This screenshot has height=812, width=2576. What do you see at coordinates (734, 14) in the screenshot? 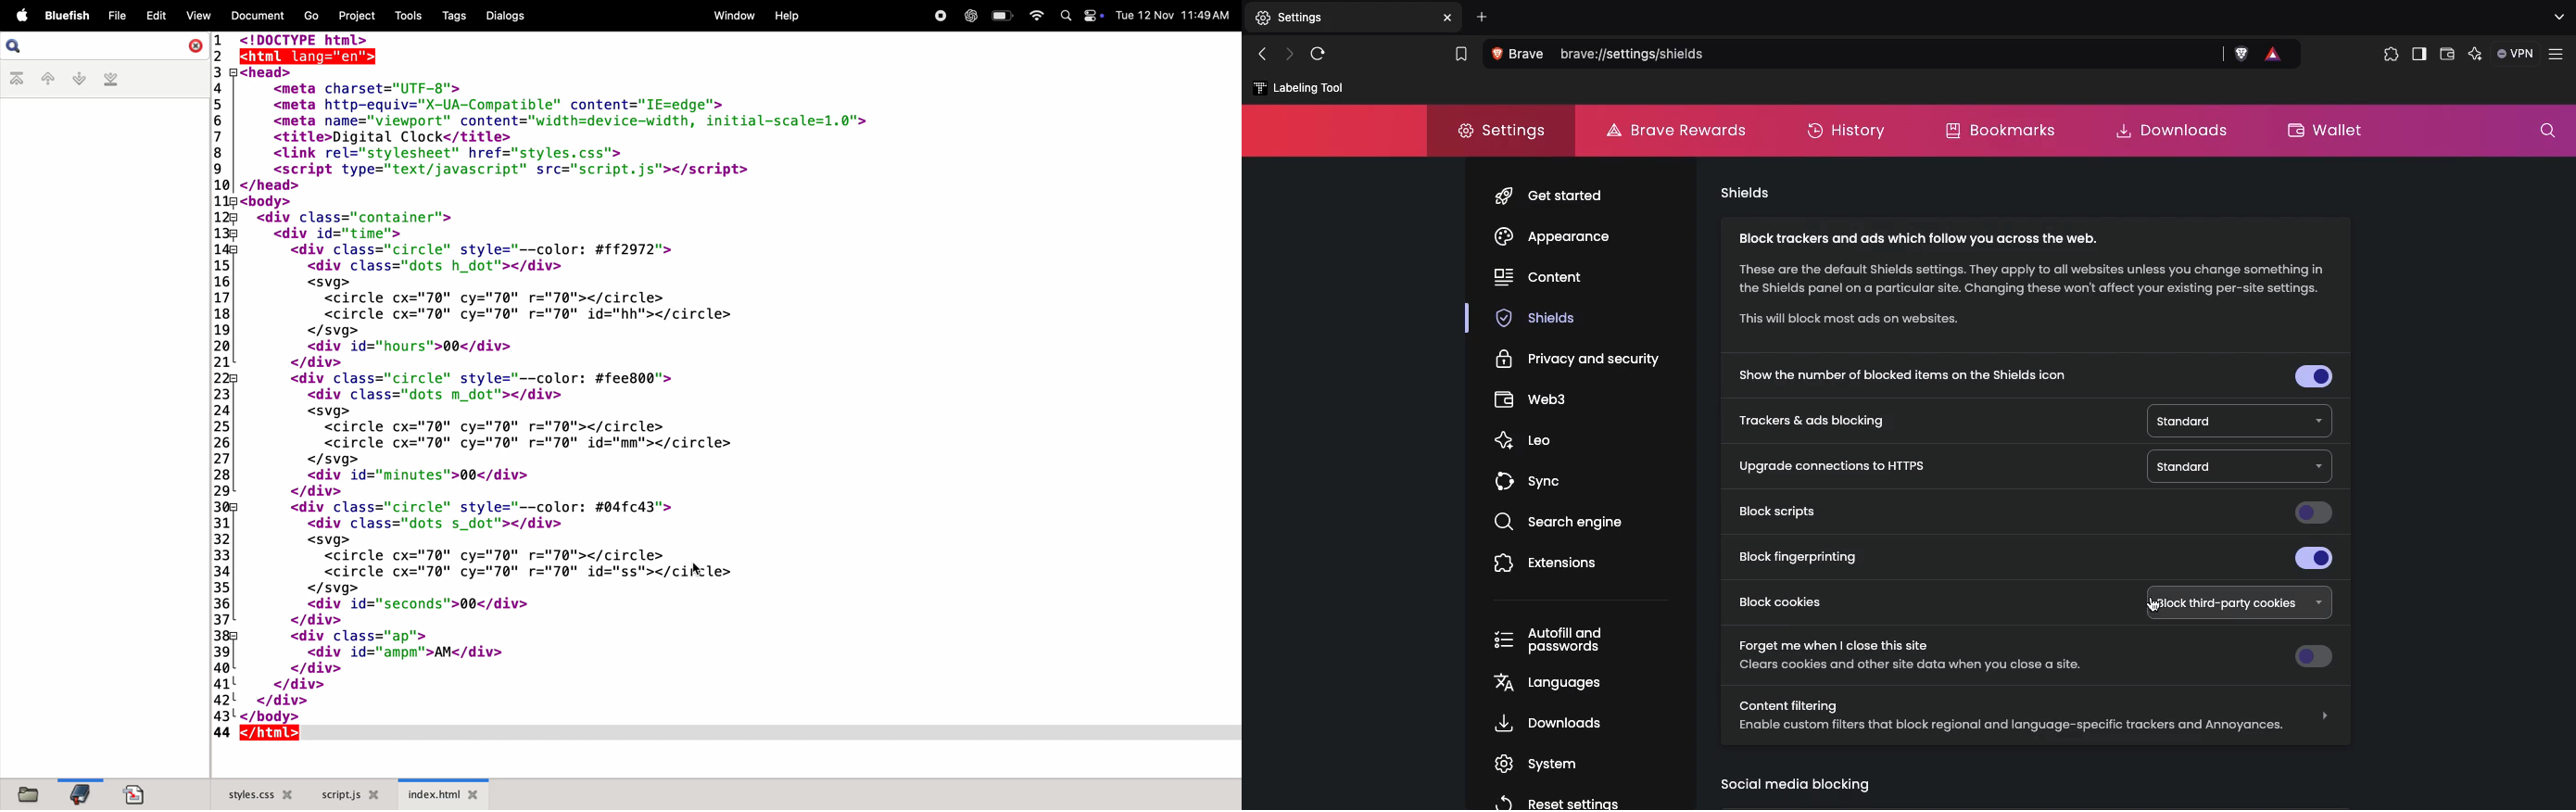
I see `window` at bounding box center [734, 14].